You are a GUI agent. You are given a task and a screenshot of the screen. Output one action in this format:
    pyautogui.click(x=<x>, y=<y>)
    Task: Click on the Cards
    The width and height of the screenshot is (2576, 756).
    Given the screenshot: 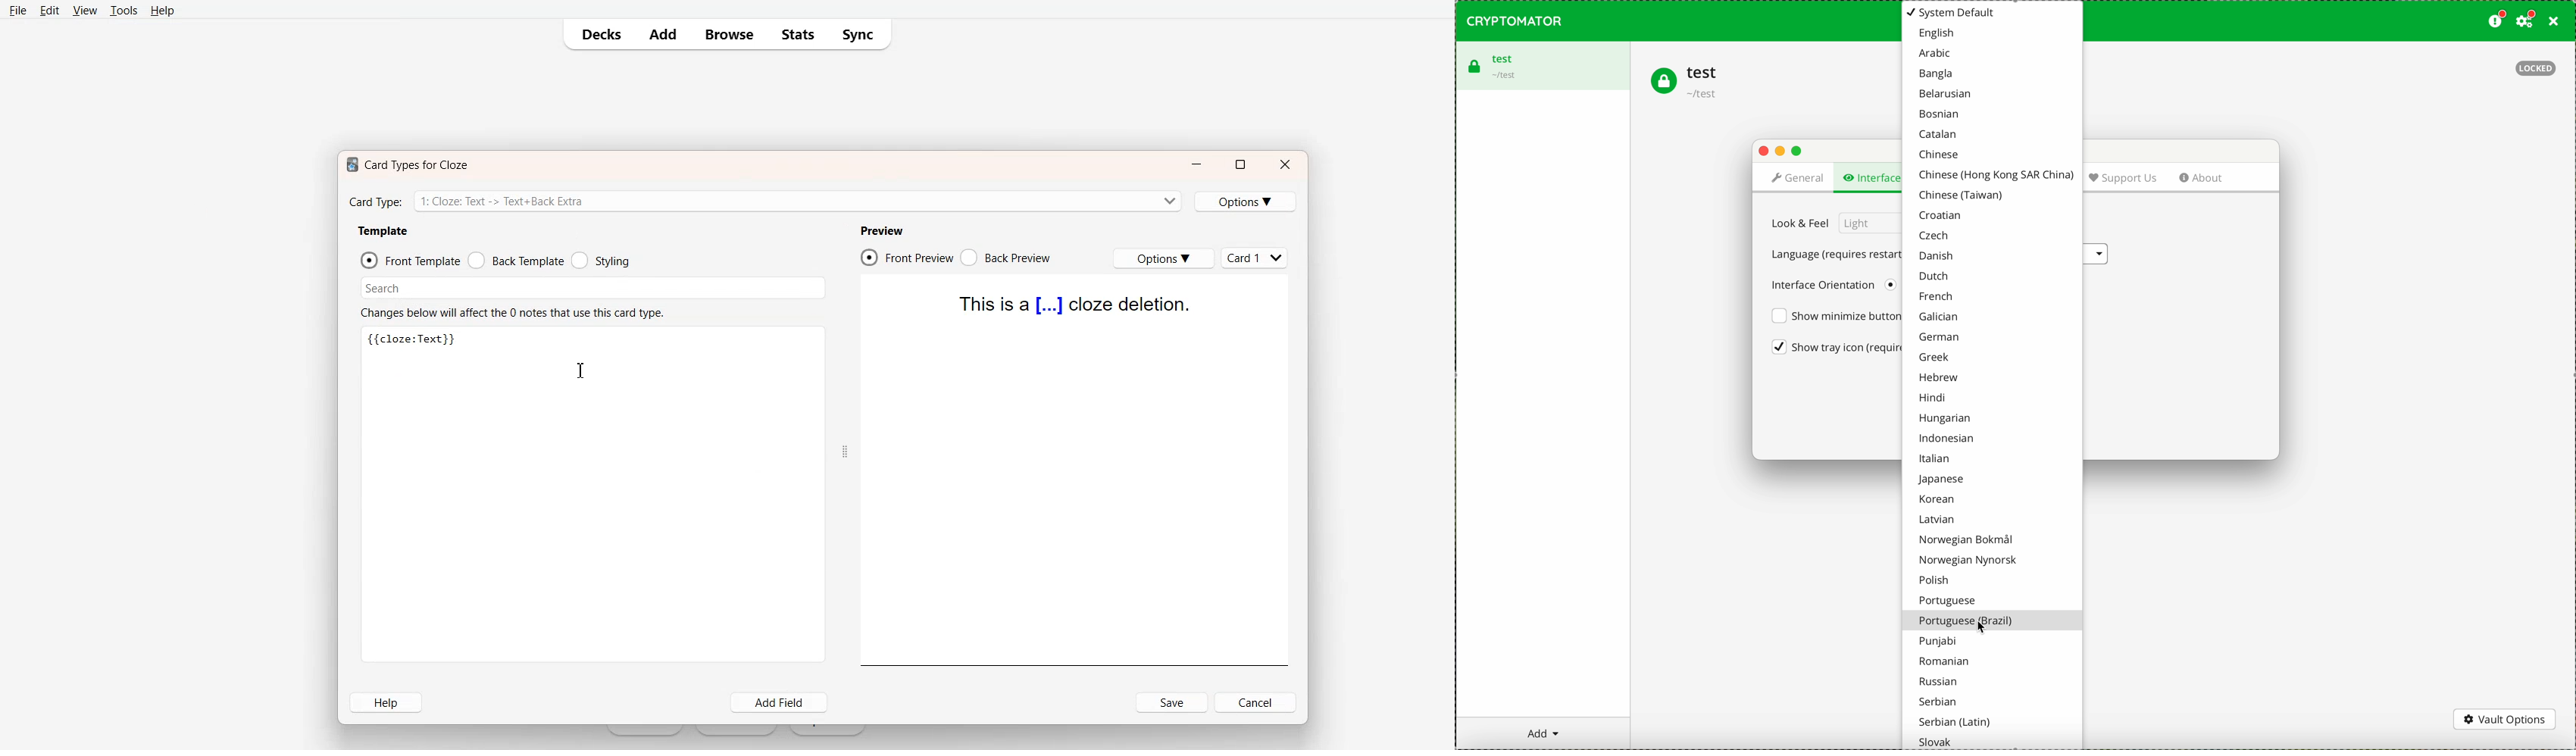 What is the action you would take?
    pyautogui.click(x=1256, y=258)
    